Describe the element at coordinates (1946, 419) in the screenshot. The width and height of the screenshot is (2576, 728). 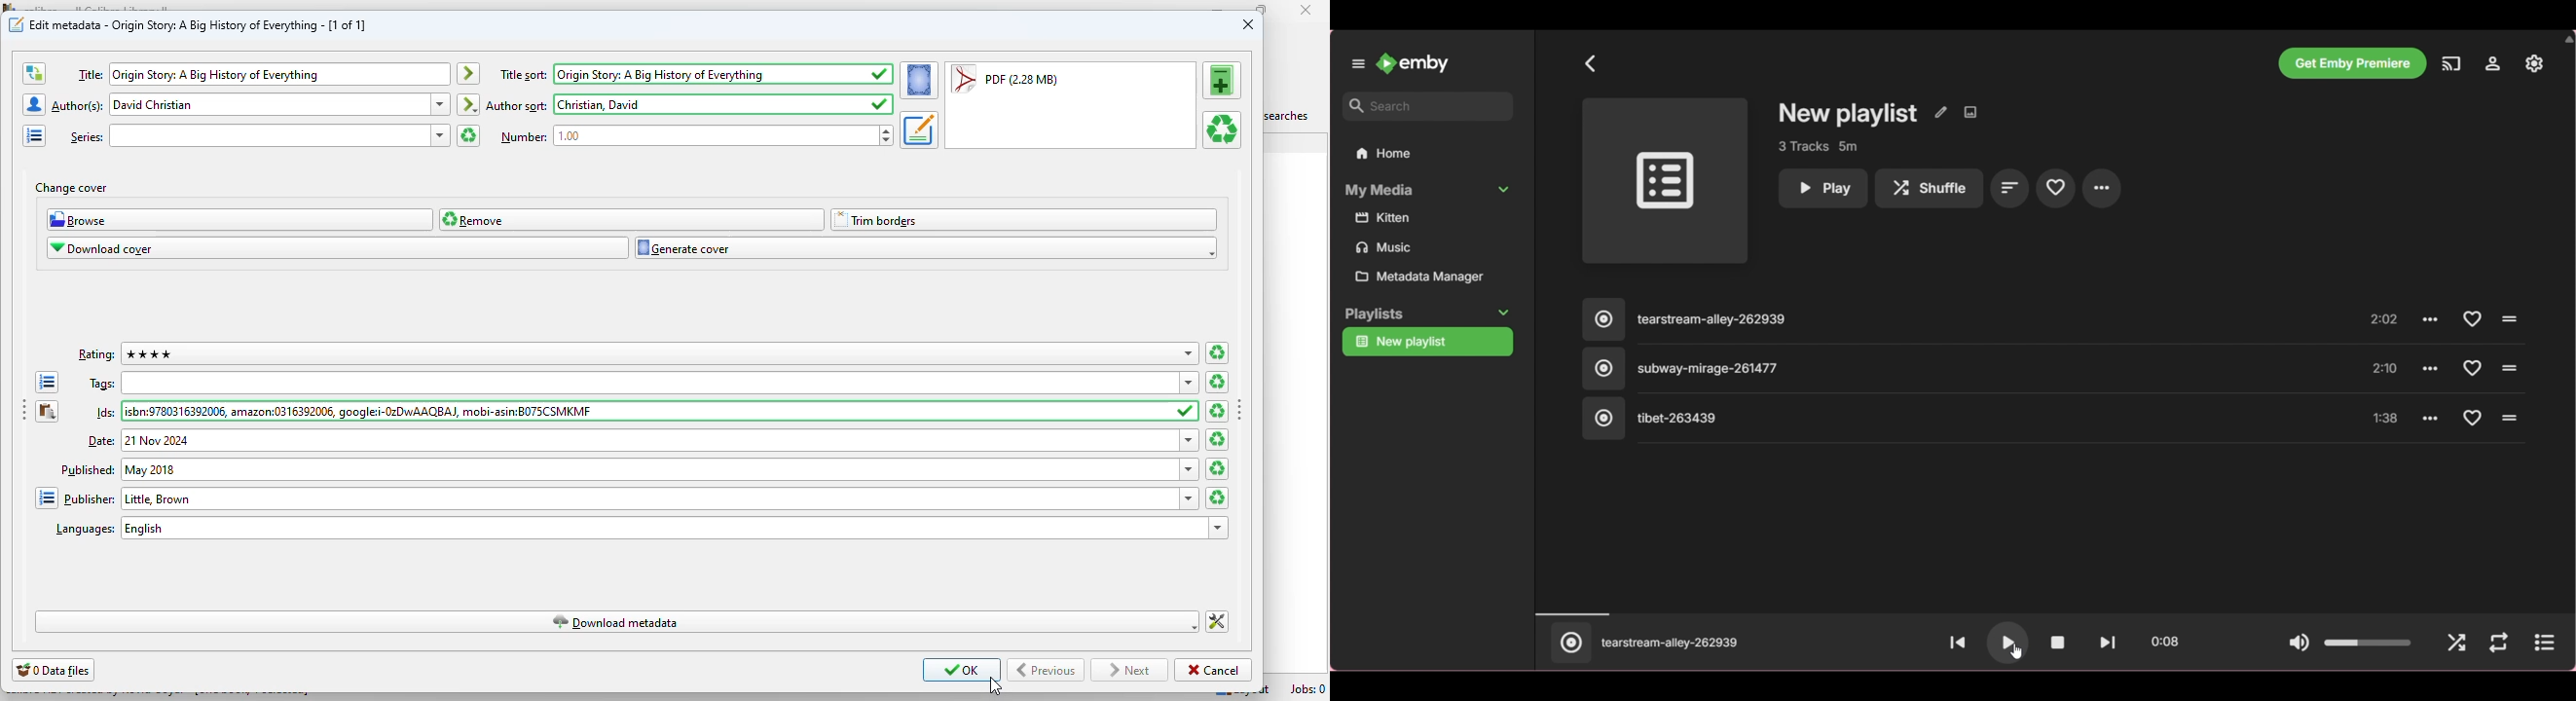
I see `Song 3, click to play` at that location.